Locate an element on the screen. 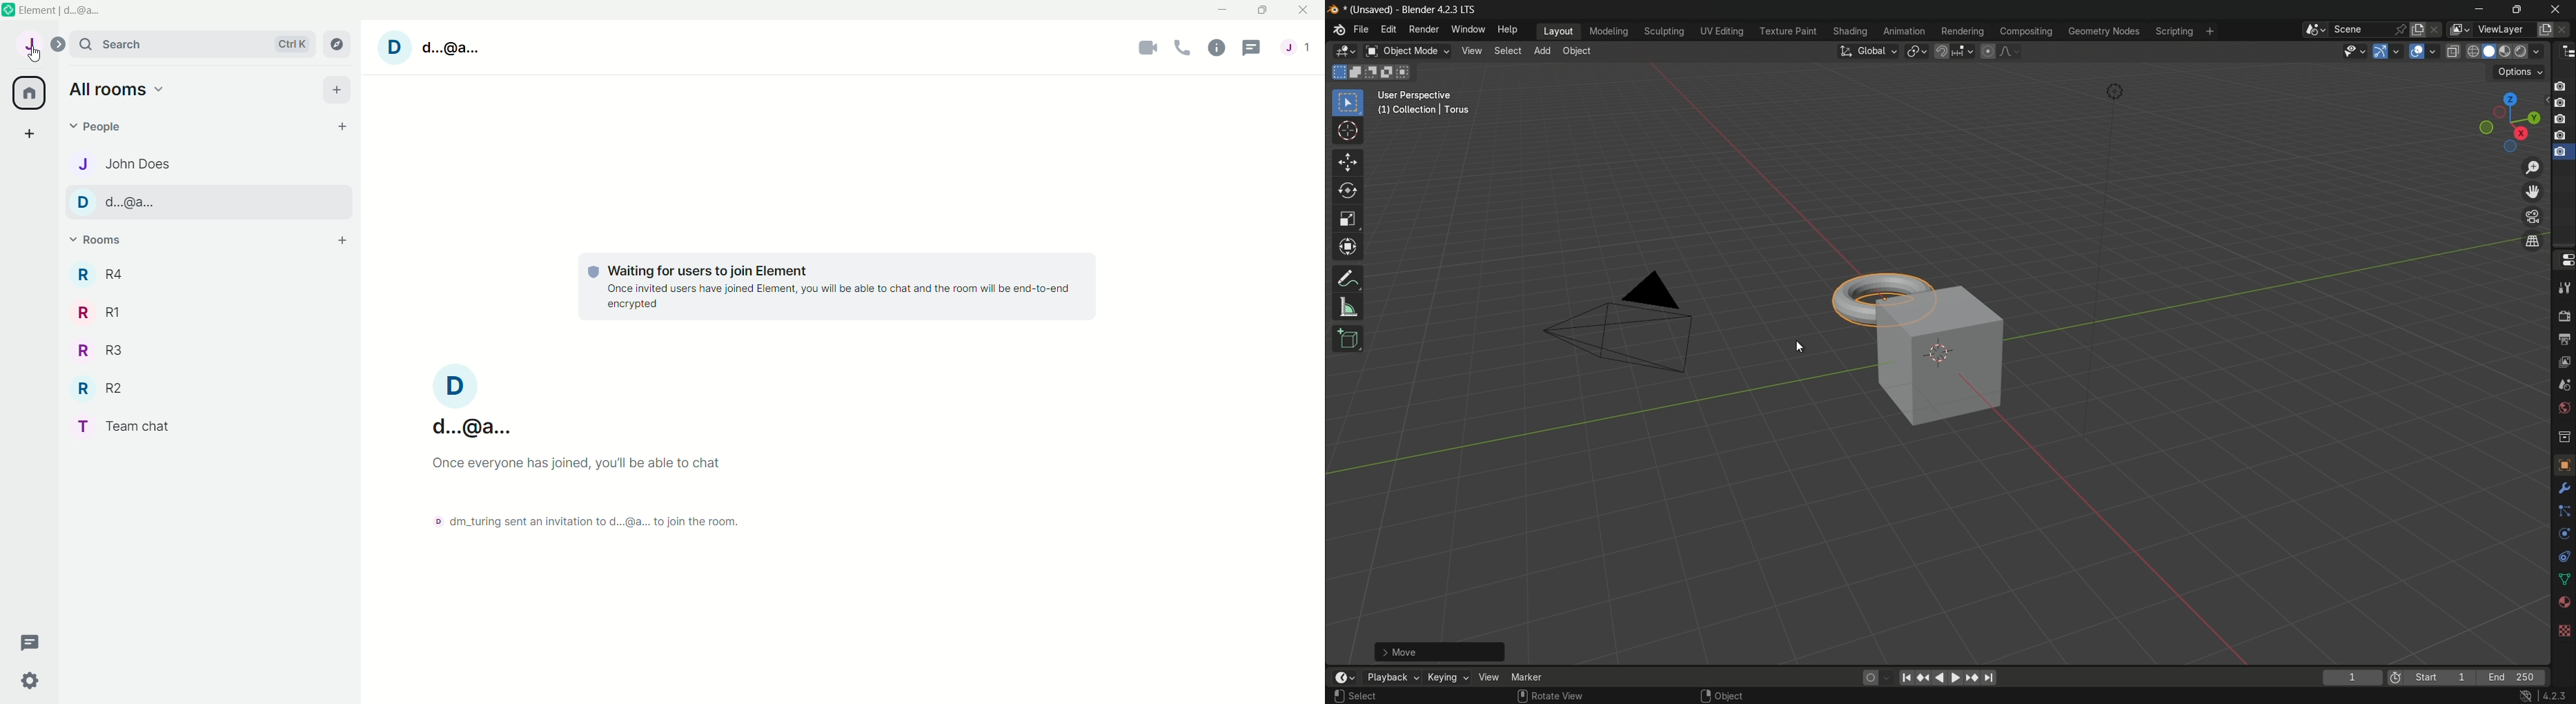  Username is located at coordinates (424, 50).